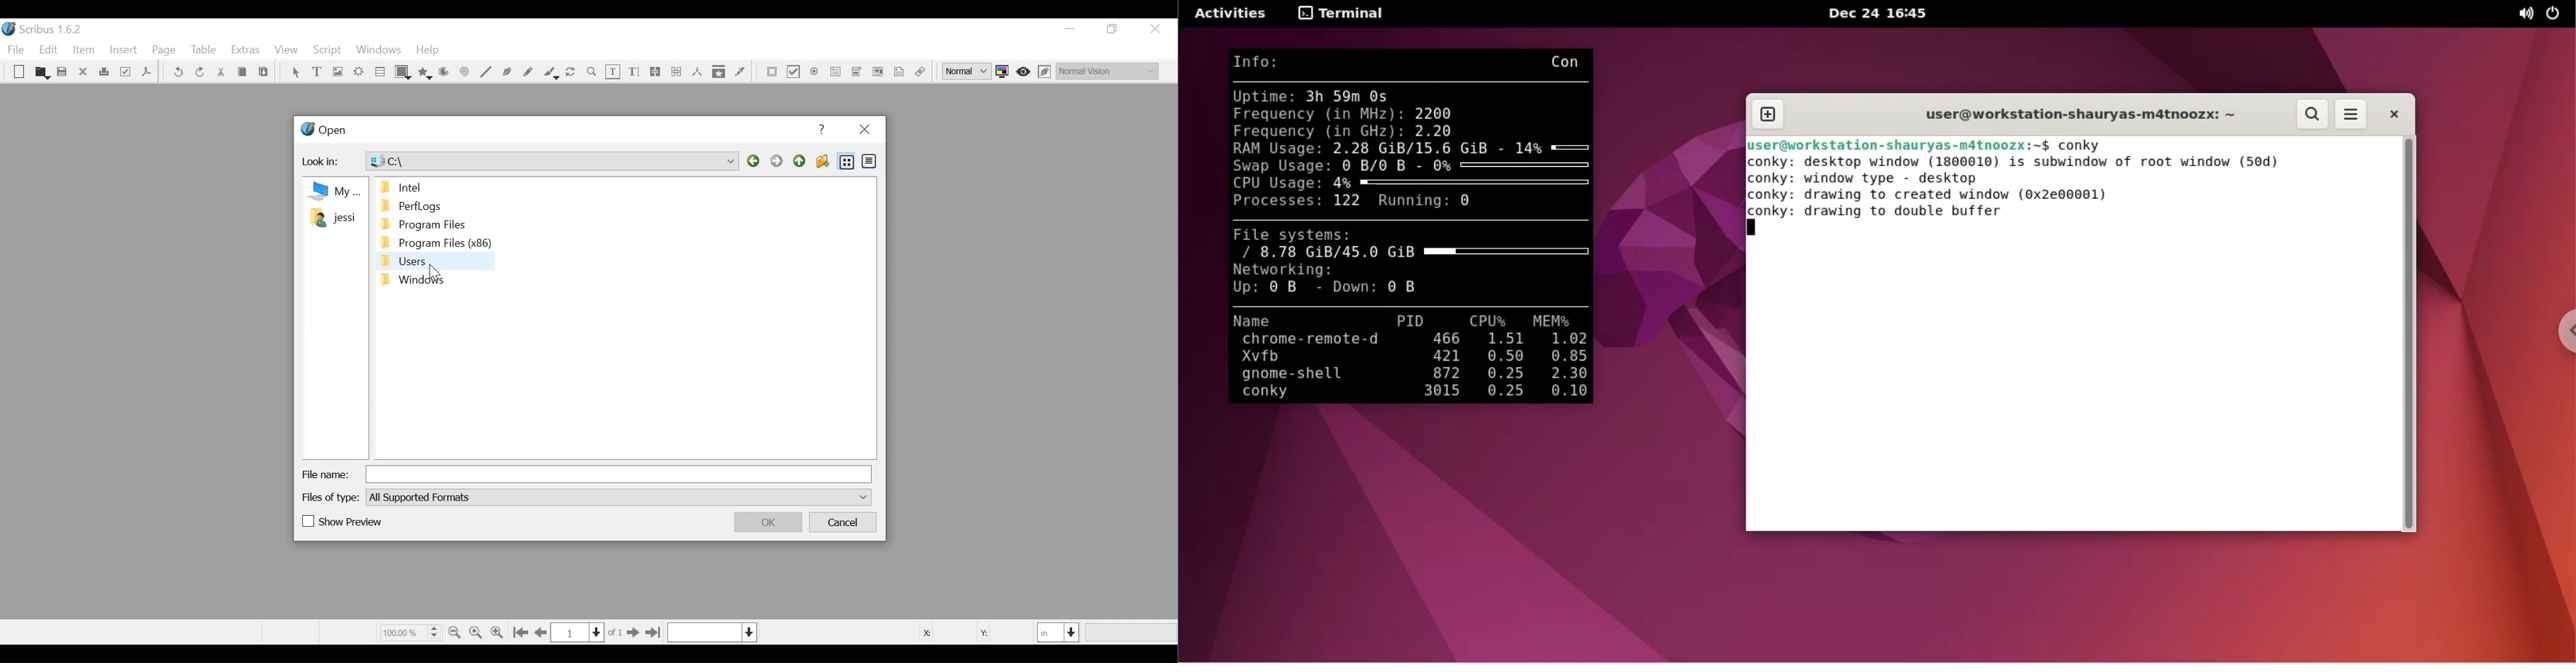 The image size is (2576, 672). What do you see at coordinates (507, 72) in the screenshot?
I see `Bezier curve` at bounding box center [507, 72].